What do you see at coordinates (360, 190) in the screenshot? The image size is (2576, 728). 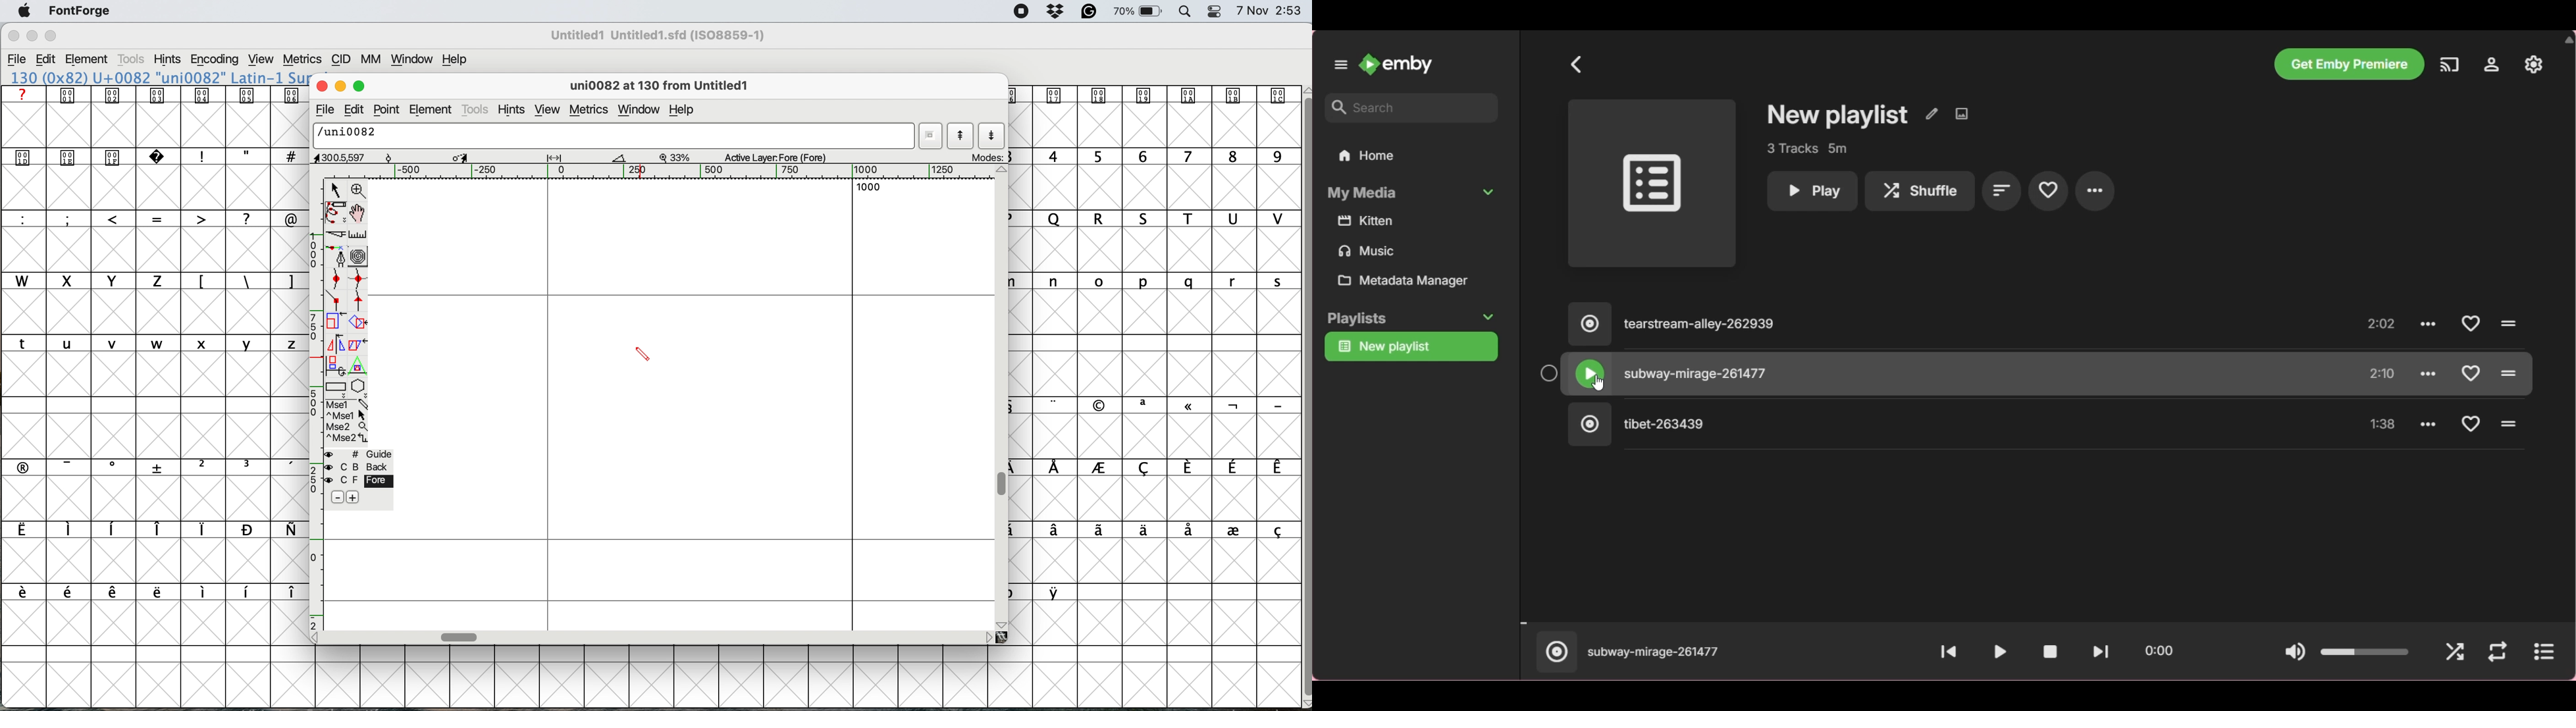 I see `zoom in` at bounding box center [360, 190].